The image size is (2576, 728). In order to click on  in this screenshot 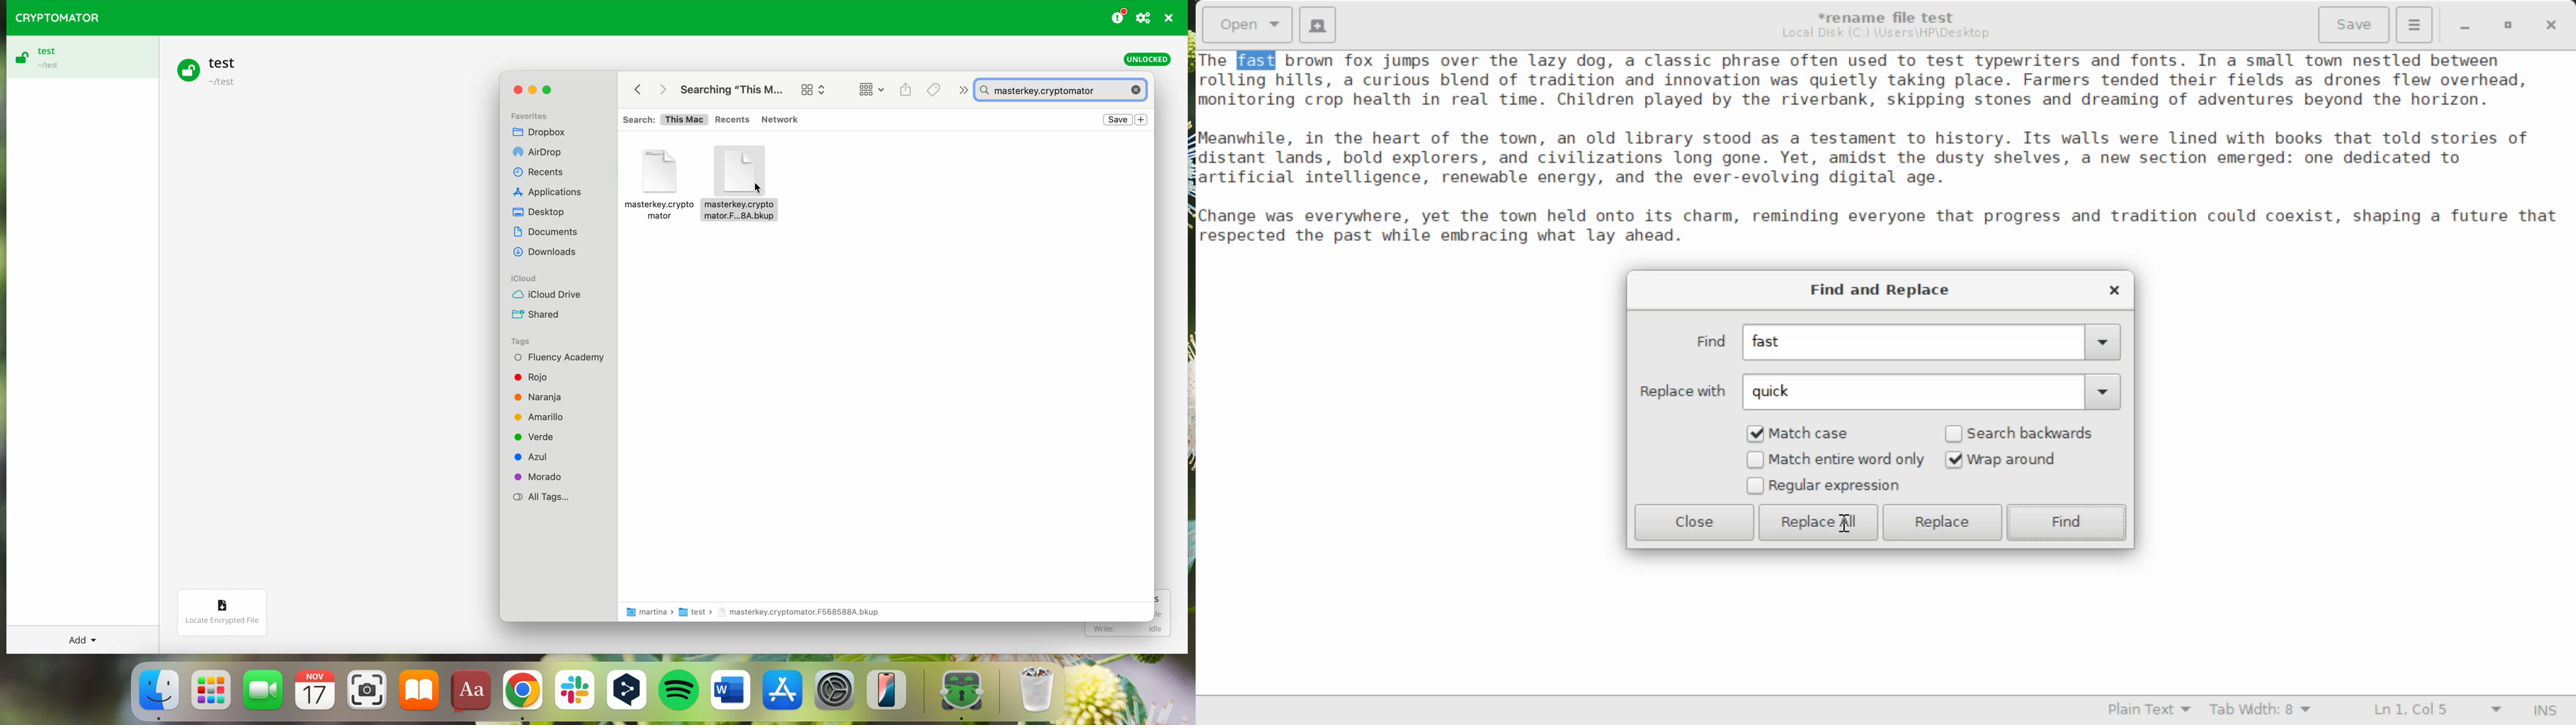, I will do `click(662, 89)`.